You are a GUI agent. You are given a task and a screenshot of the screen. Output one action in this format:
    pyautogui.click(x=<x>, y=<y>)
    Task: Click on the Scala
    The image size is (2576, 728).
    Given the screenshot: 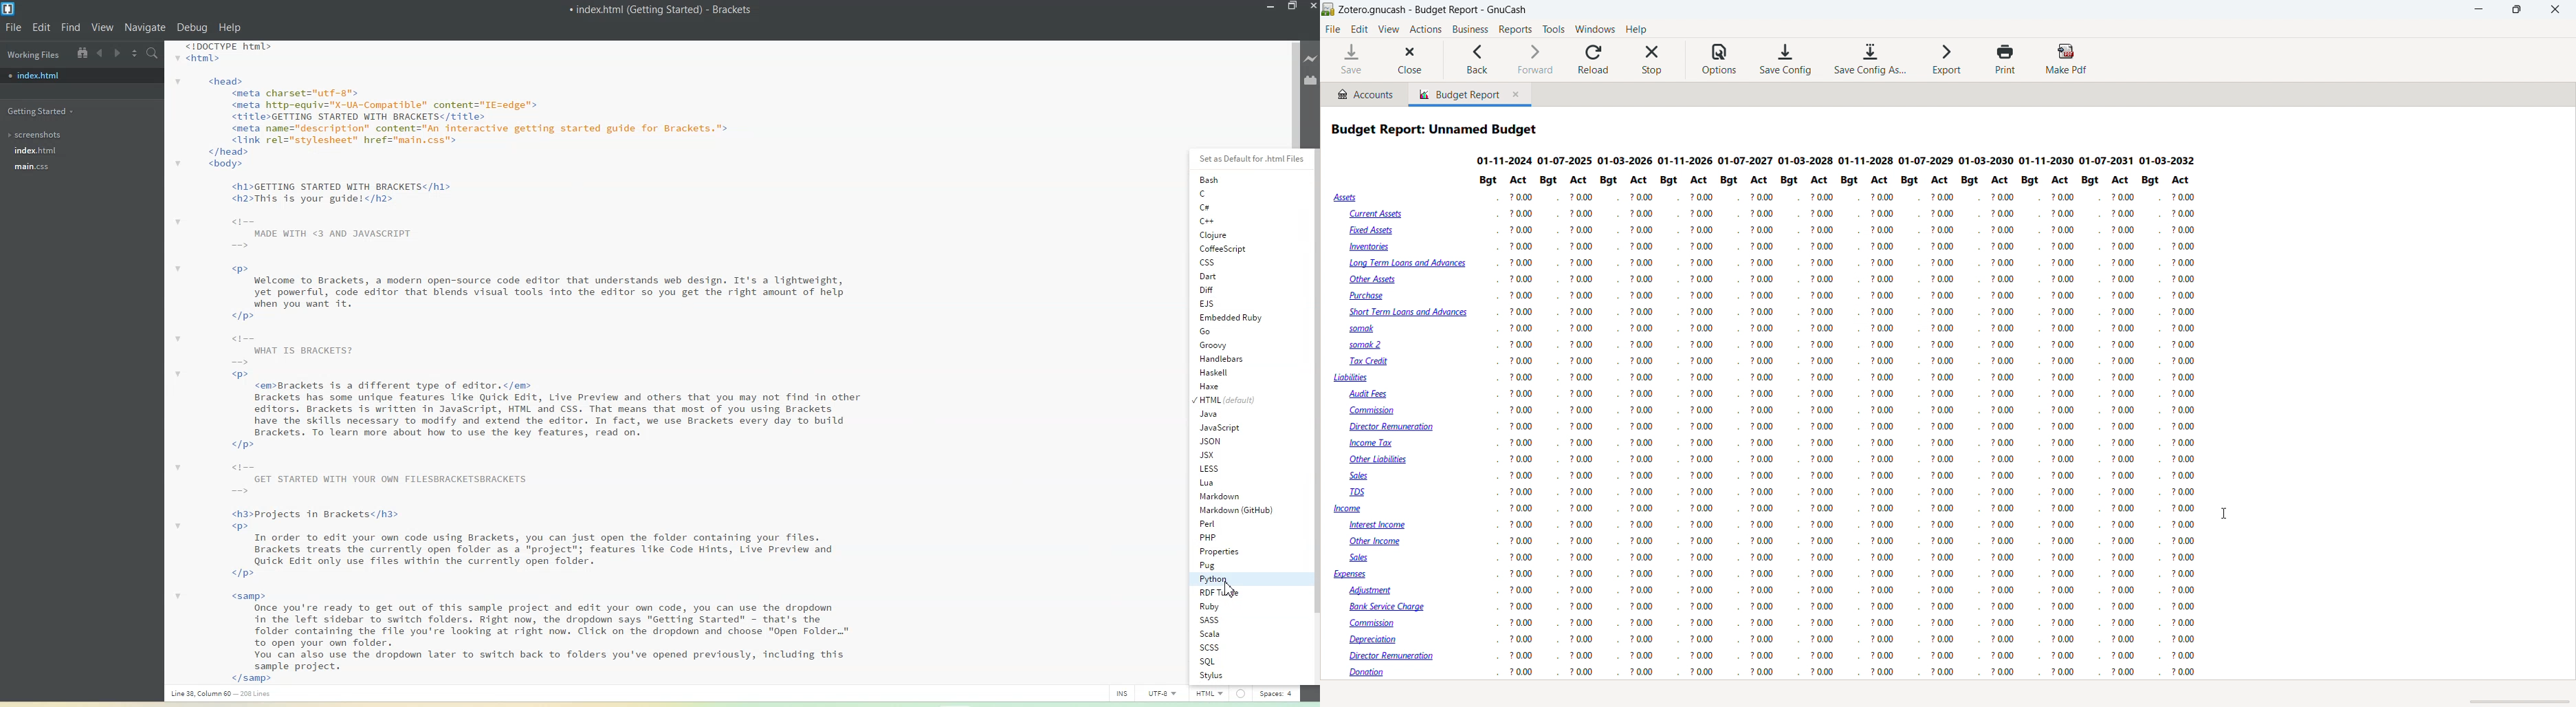 What is the action you would take?
    pyautogui.click(x=1238, y=633)
    